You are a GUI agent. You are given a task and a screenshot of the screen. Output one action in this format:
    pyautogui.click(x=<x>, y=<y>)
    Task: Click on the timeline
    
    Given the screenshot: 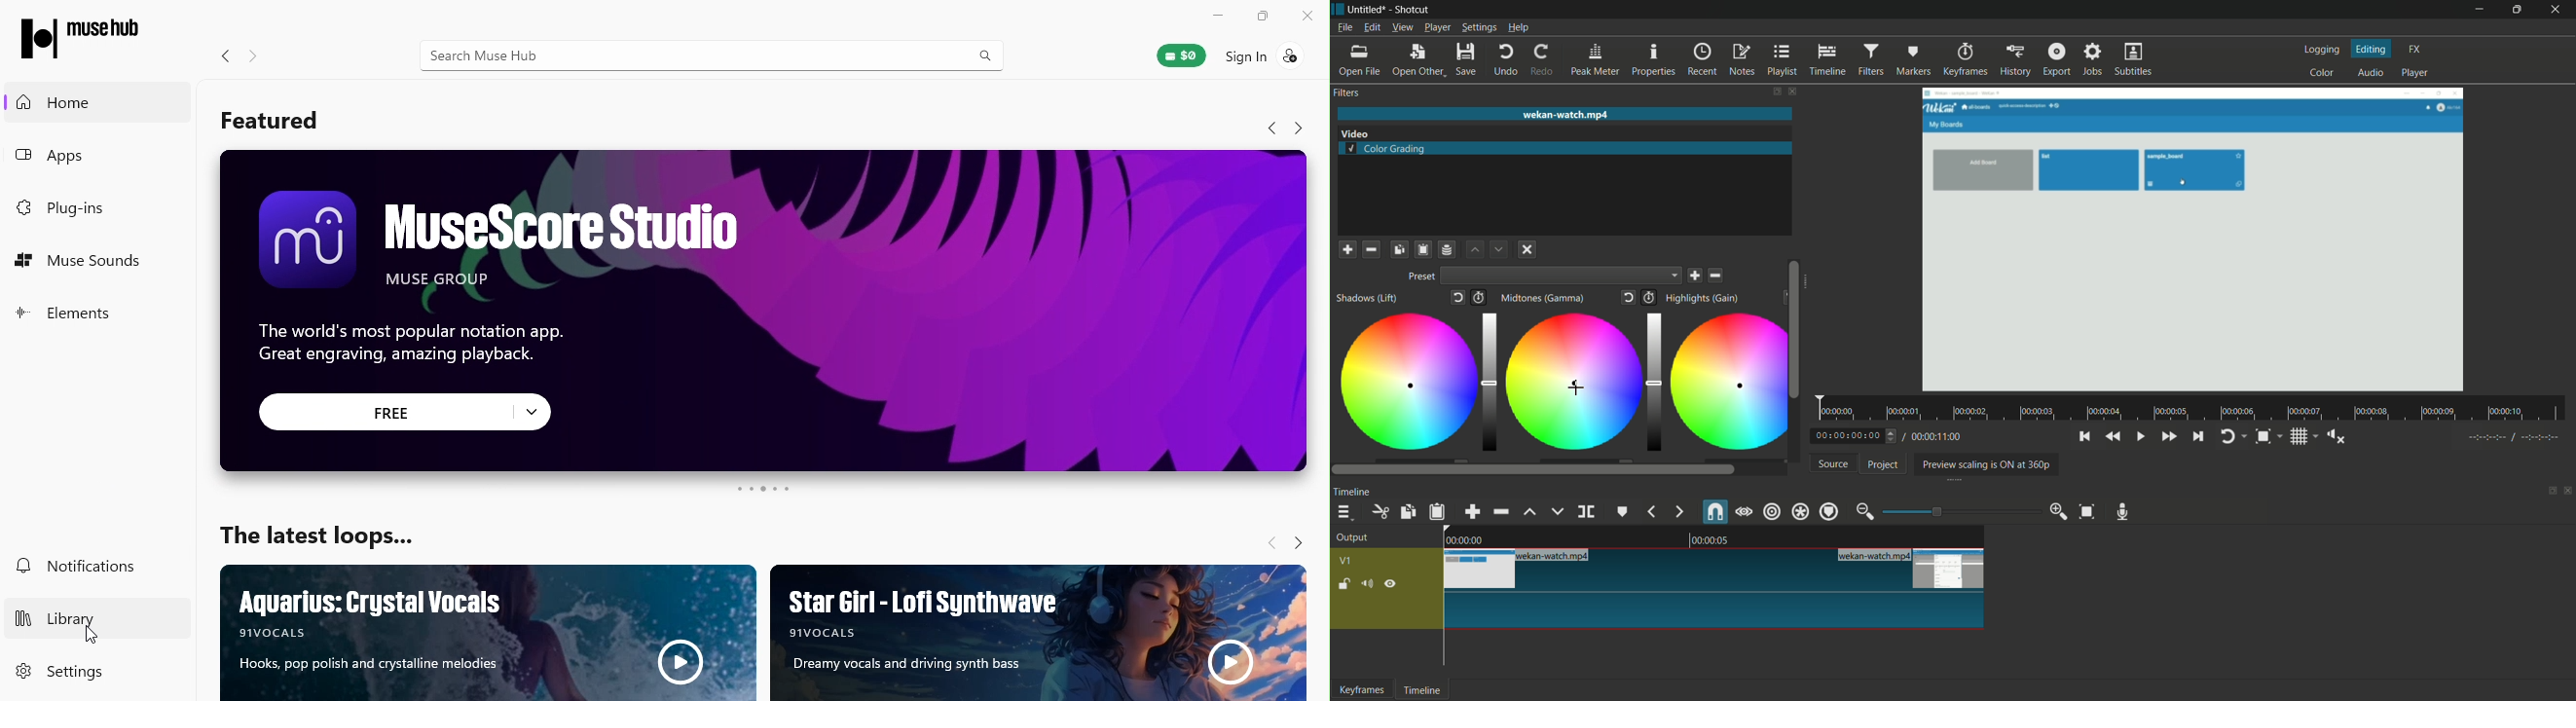 What is the action you would take?
    pyautogui.click(x=1424, y=690)
    